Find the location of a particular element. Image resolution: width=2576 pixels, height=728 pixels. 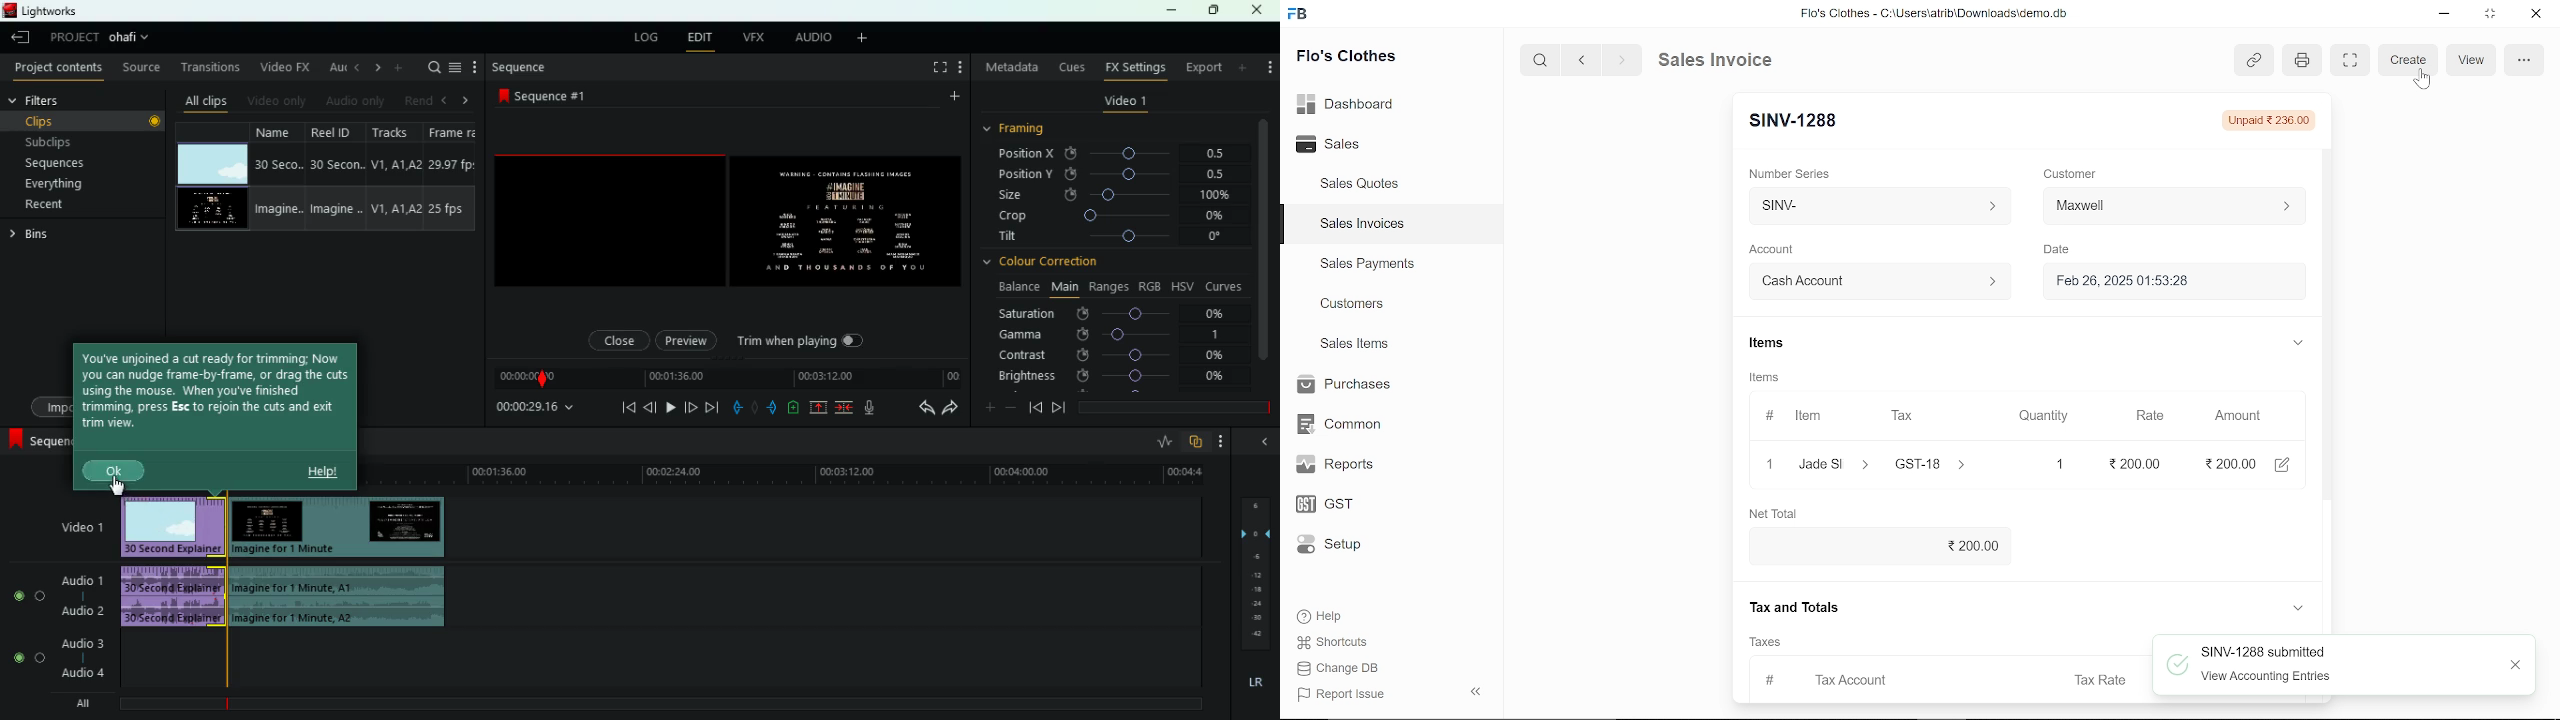

Shortcuts is located at coordinates (1343, 643).